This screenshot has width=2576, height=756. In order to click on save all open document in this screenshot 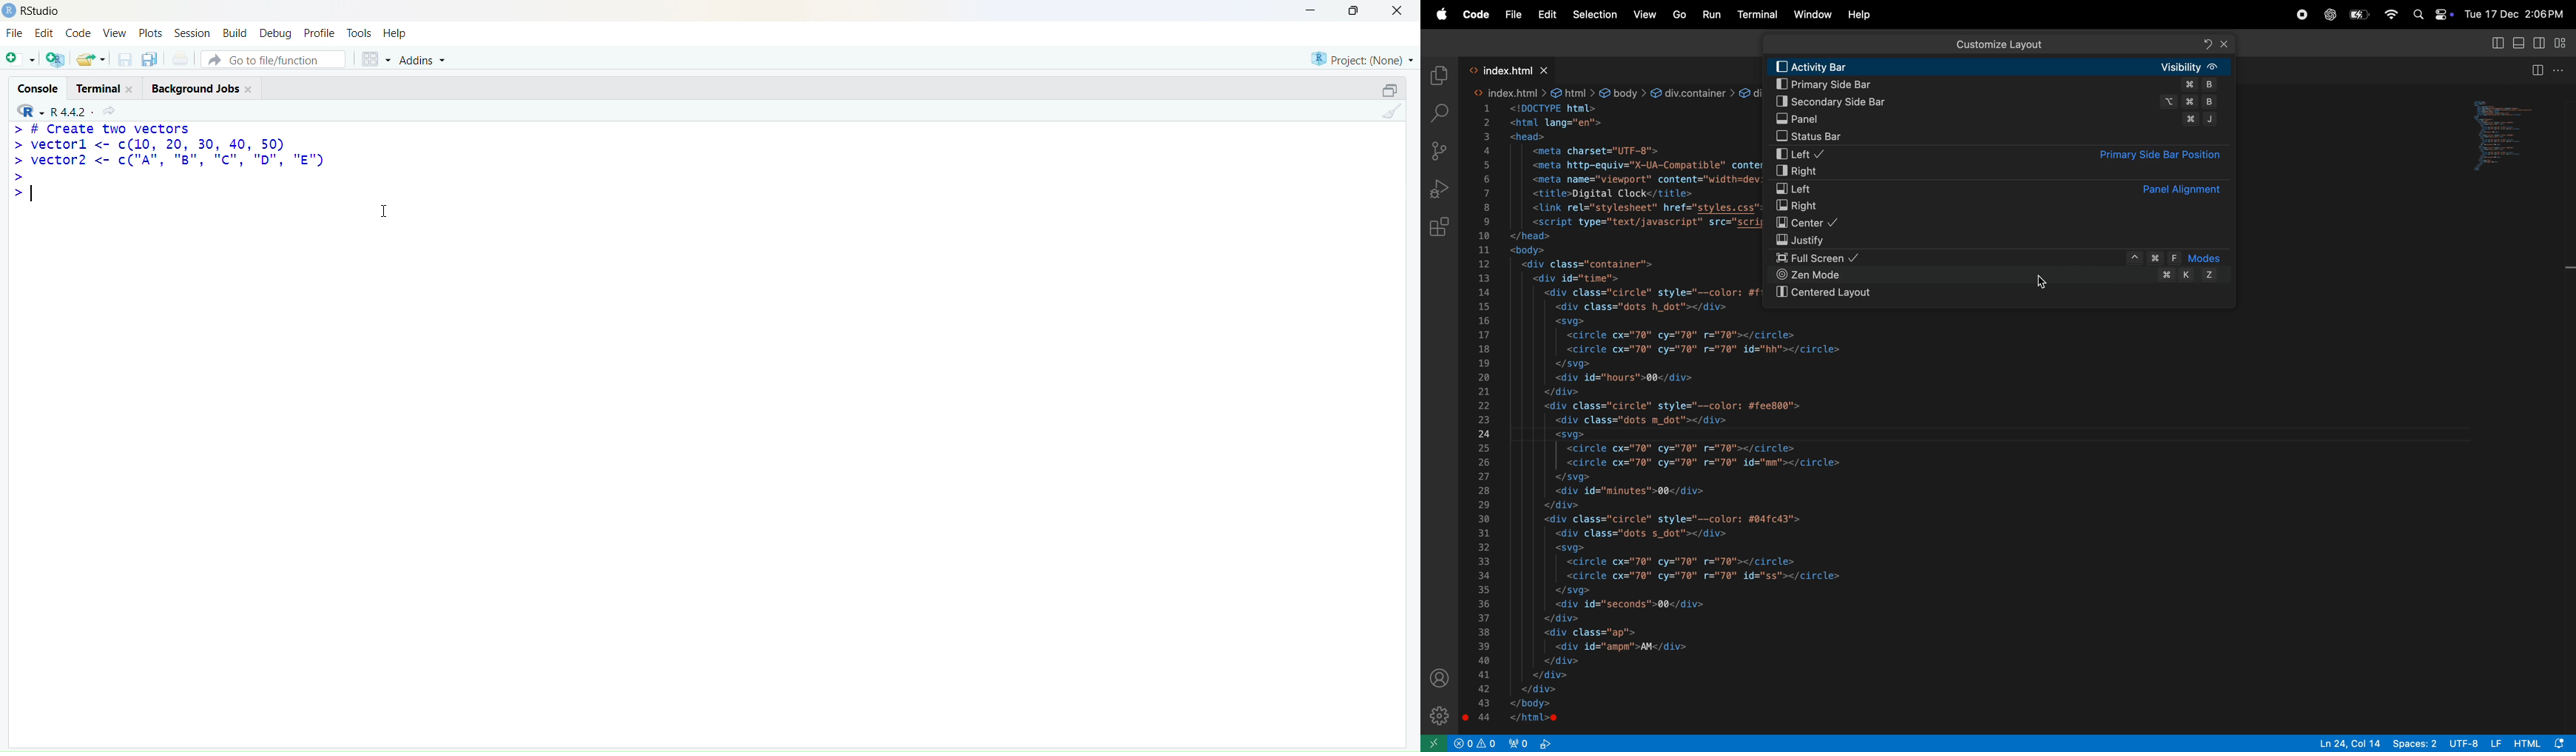, I will do `click(151, 60)`.